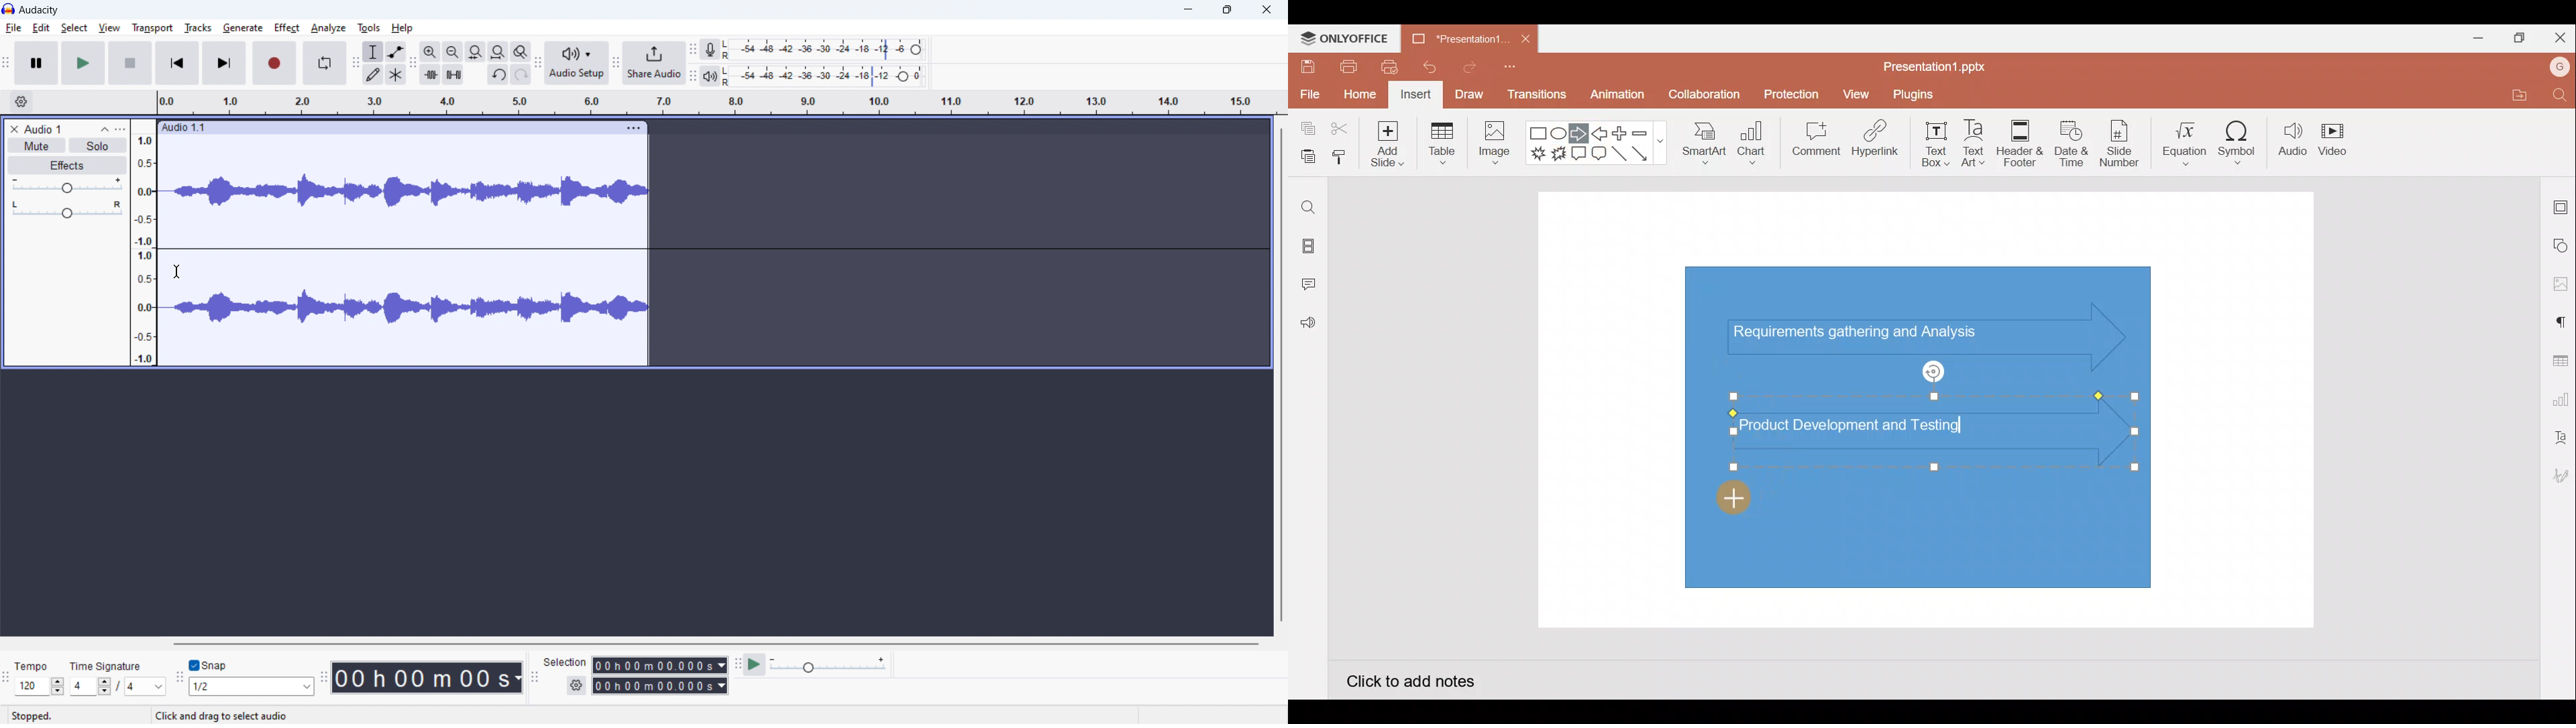  I want to click on Date & time, so click(2072, 143).